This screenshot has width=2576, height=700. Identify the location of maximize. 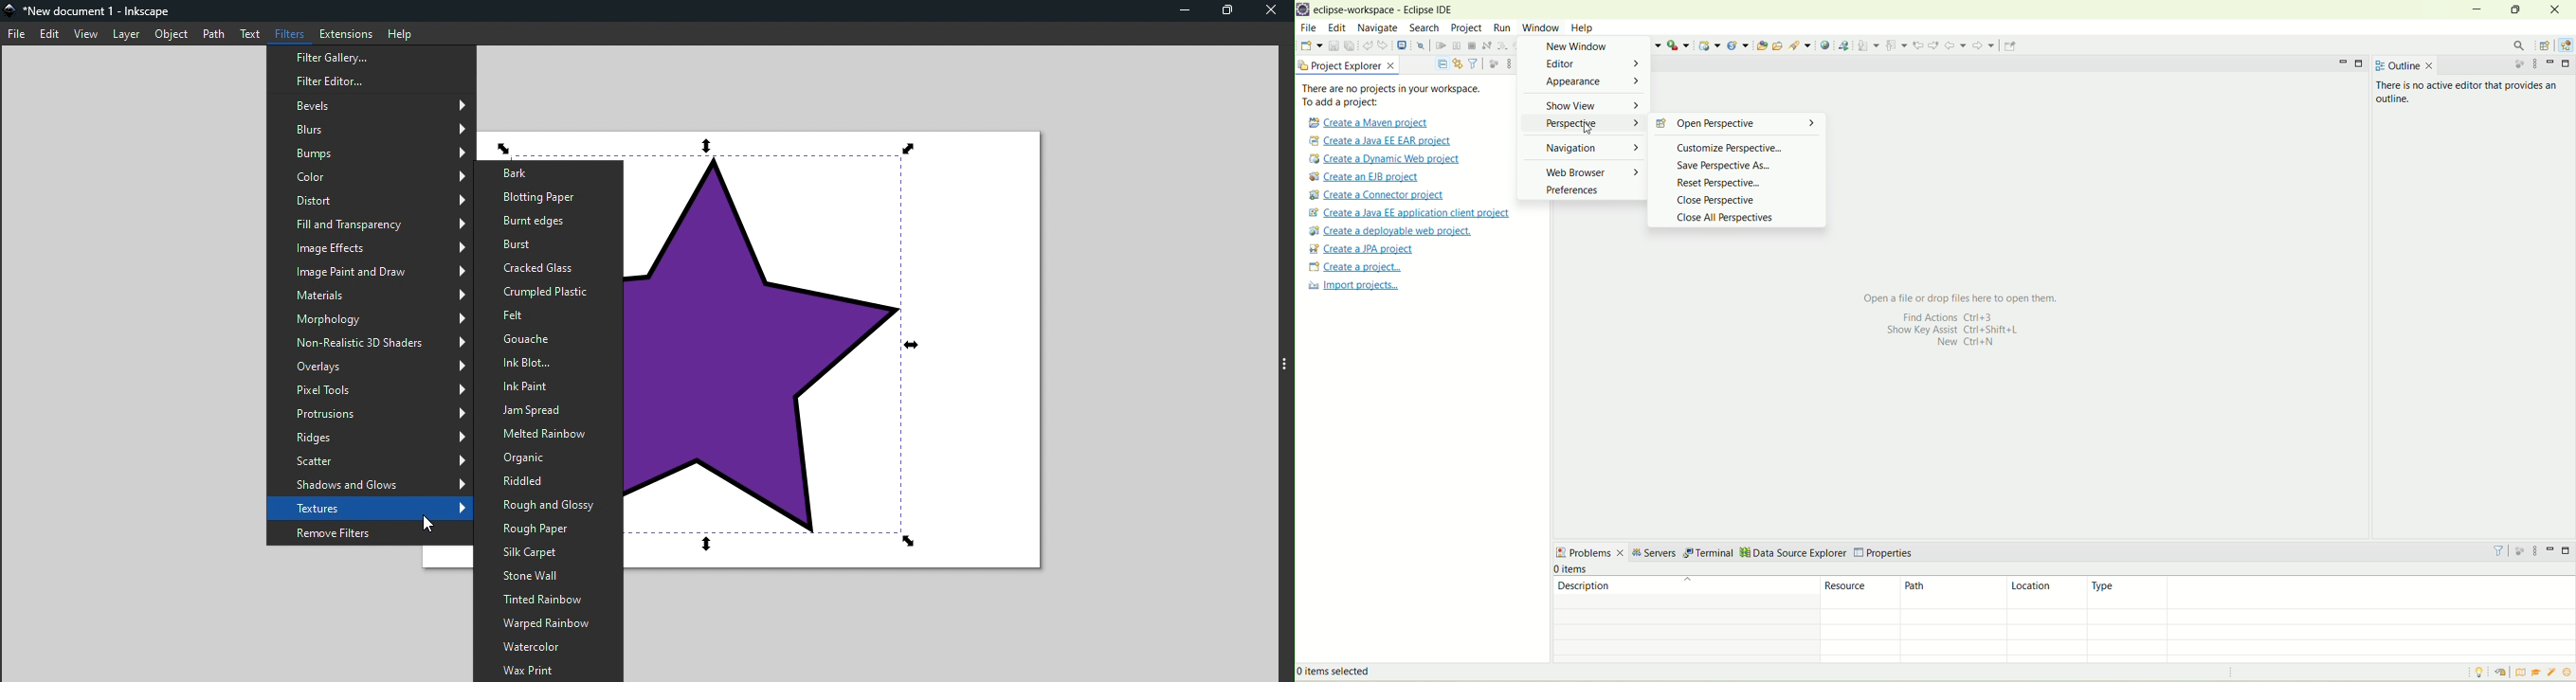
(2514, 8).